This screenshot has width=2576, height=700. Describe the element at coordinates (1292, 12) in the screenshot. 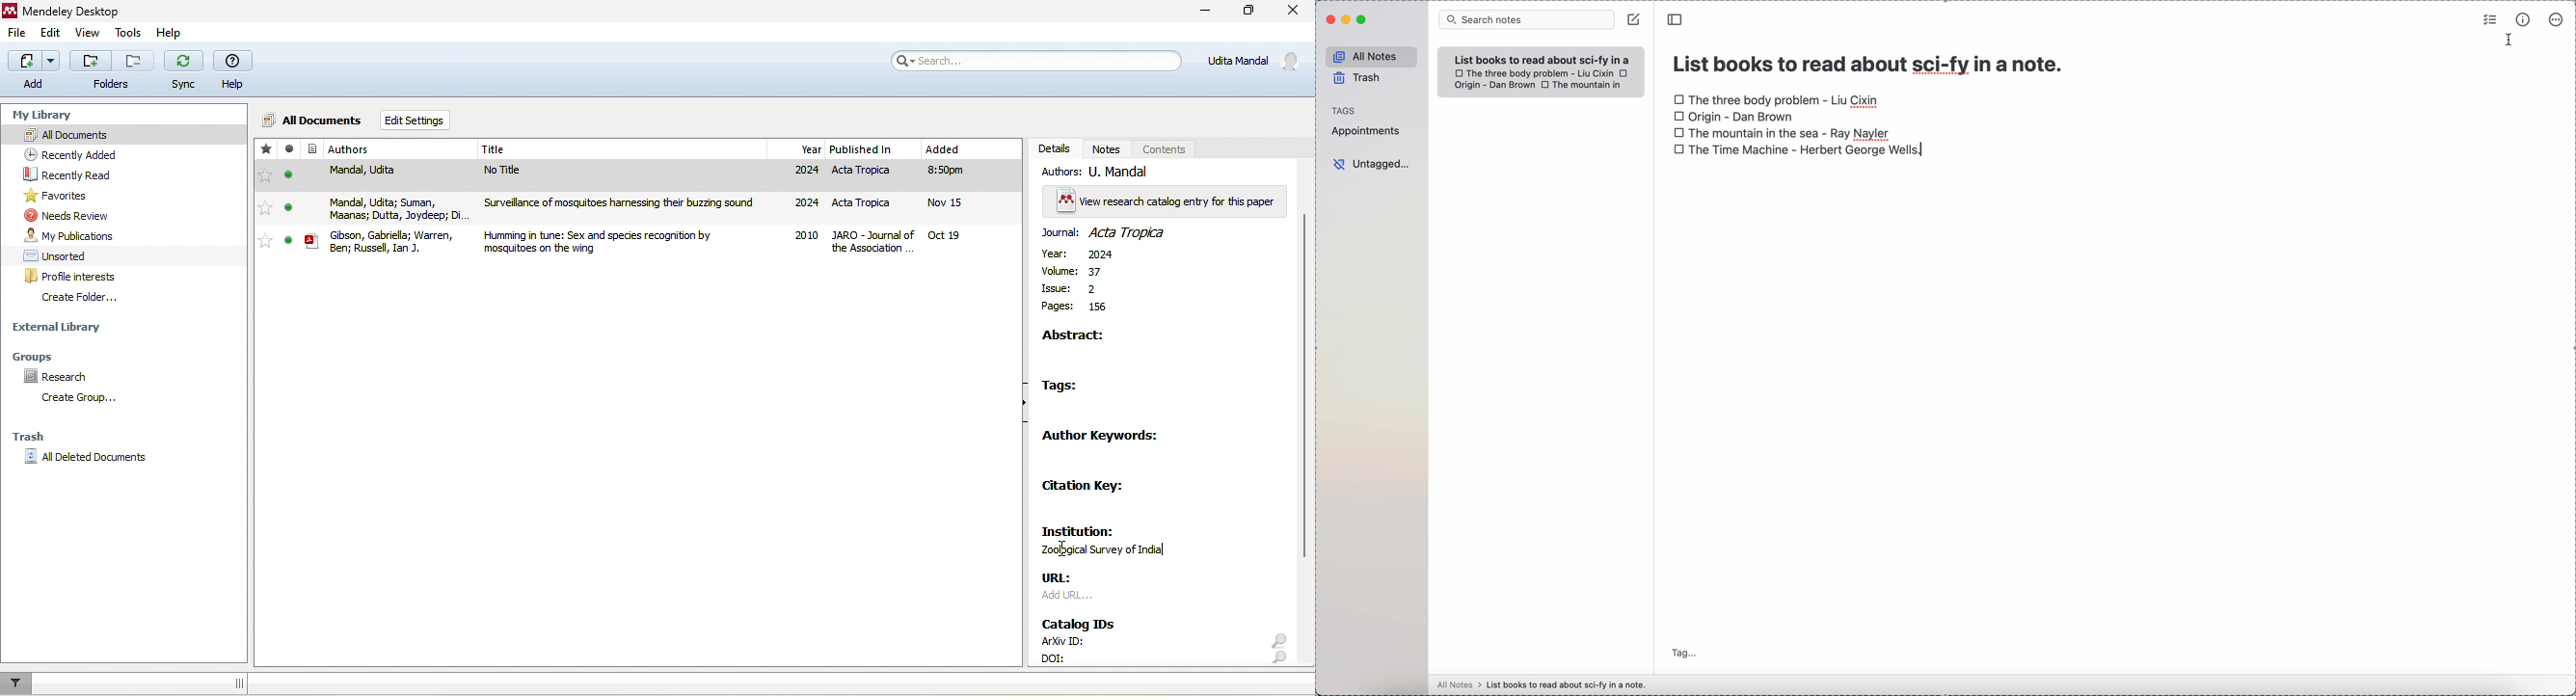

I see `close` at that location.